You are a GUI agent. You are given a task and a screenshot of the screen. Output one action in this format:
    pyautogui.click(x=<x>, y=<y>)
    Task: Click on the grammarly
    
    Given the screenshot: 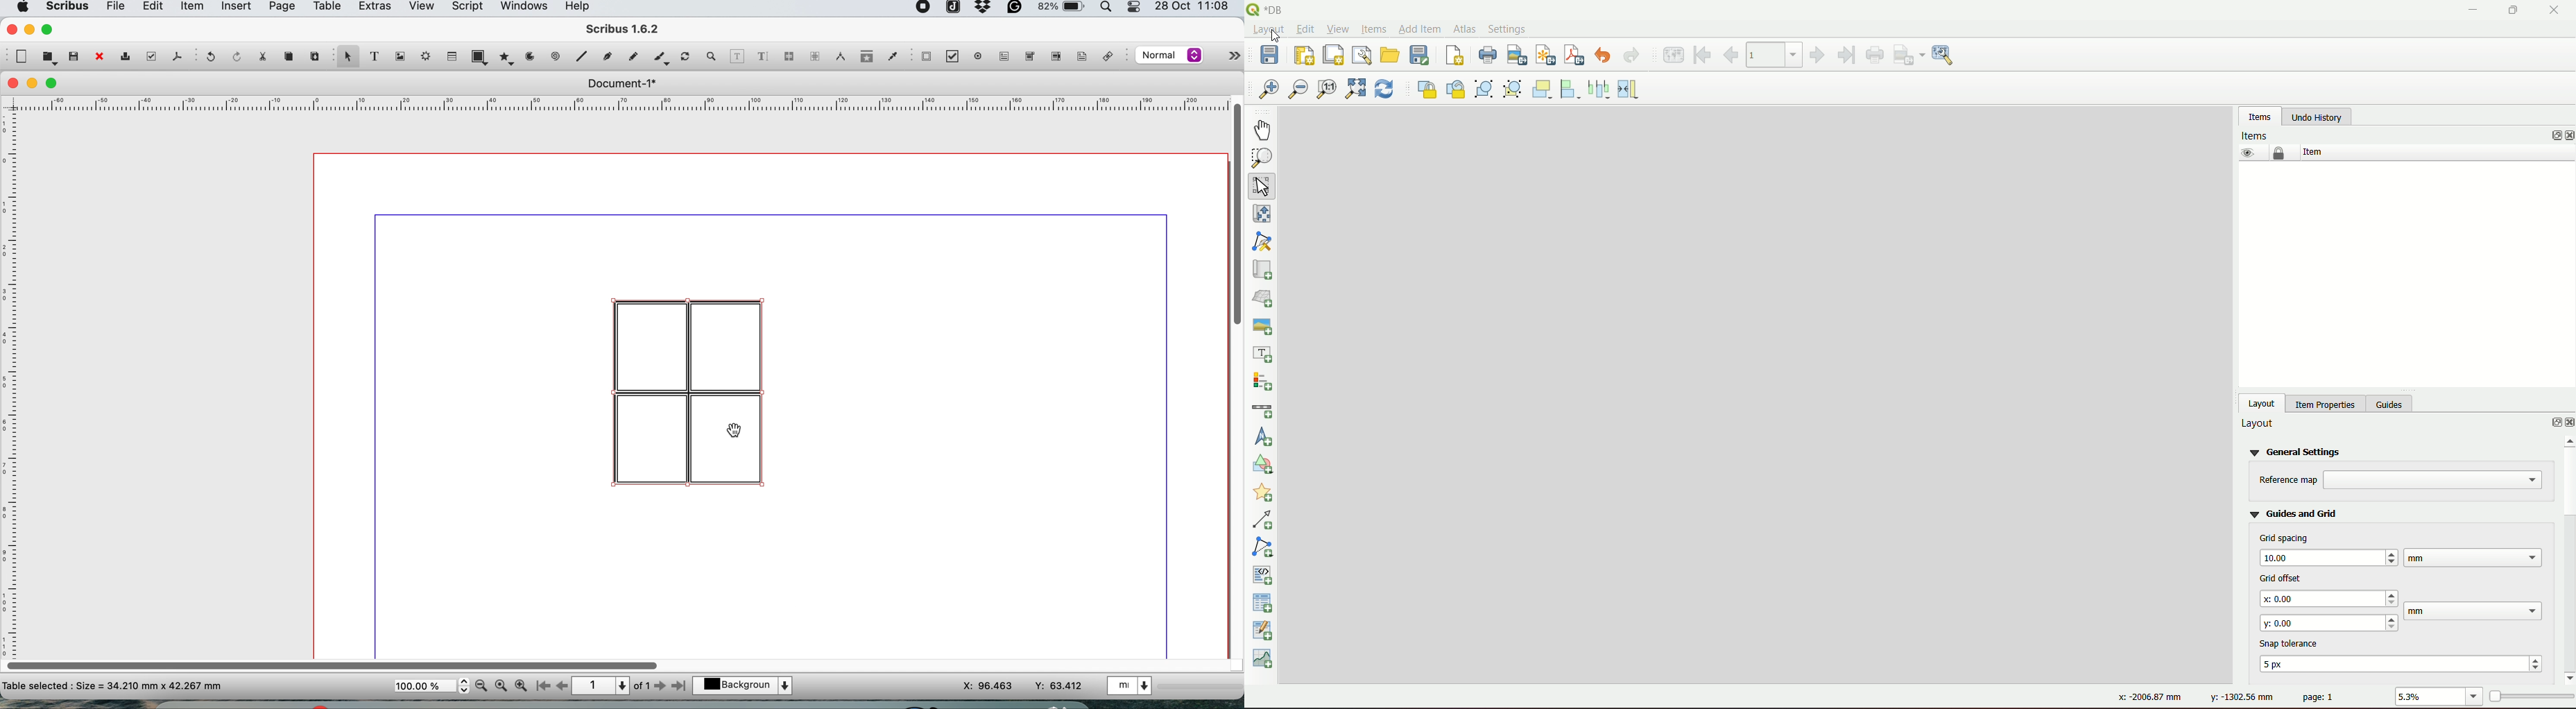 What is the action you would take?
    pyautogui.click(x=1017, y=10)
    